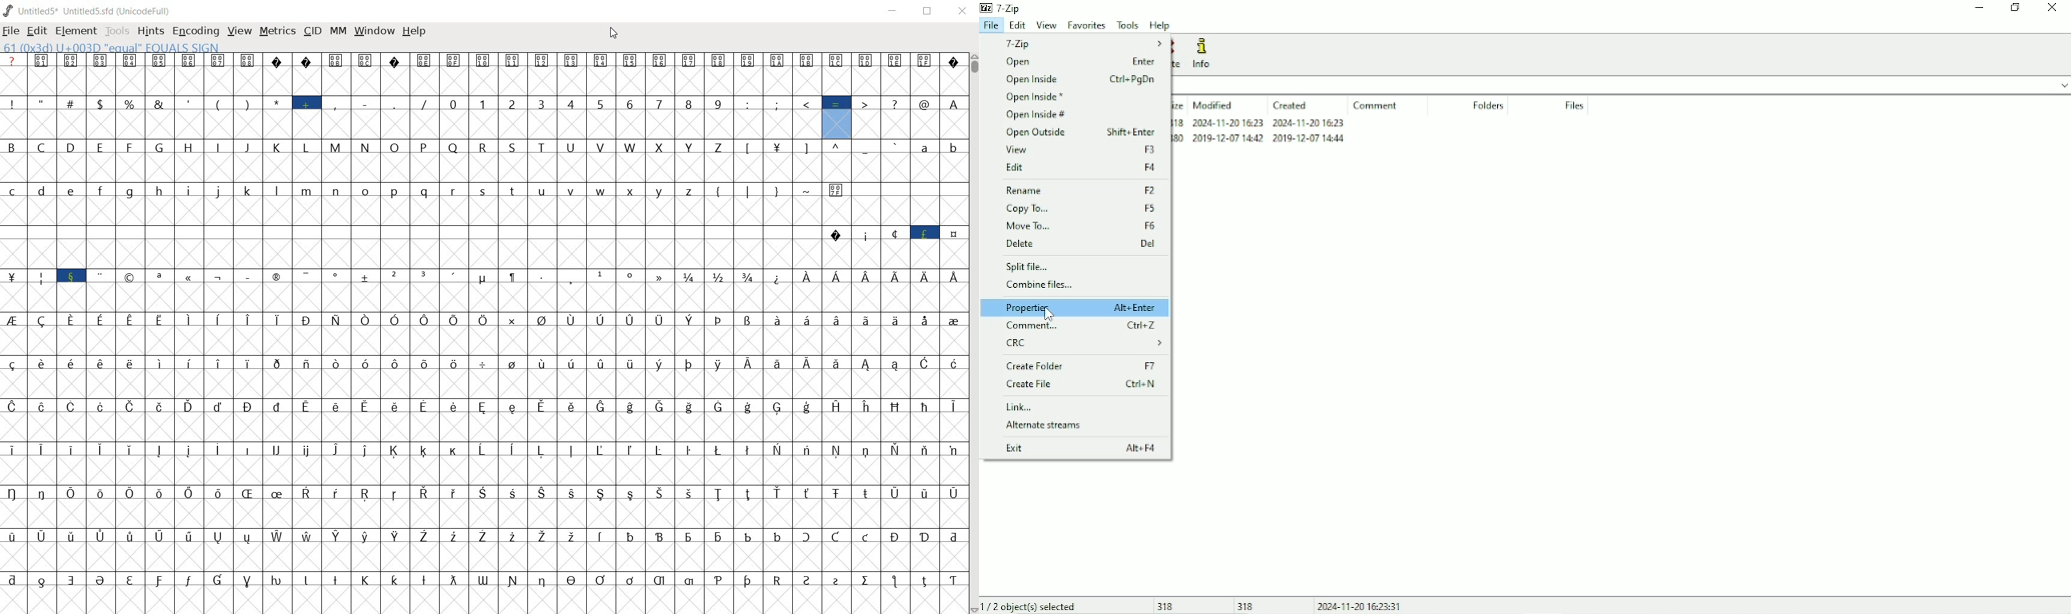 The image size is (2072, 616). I want to click on CRC, so click(1082, 342).